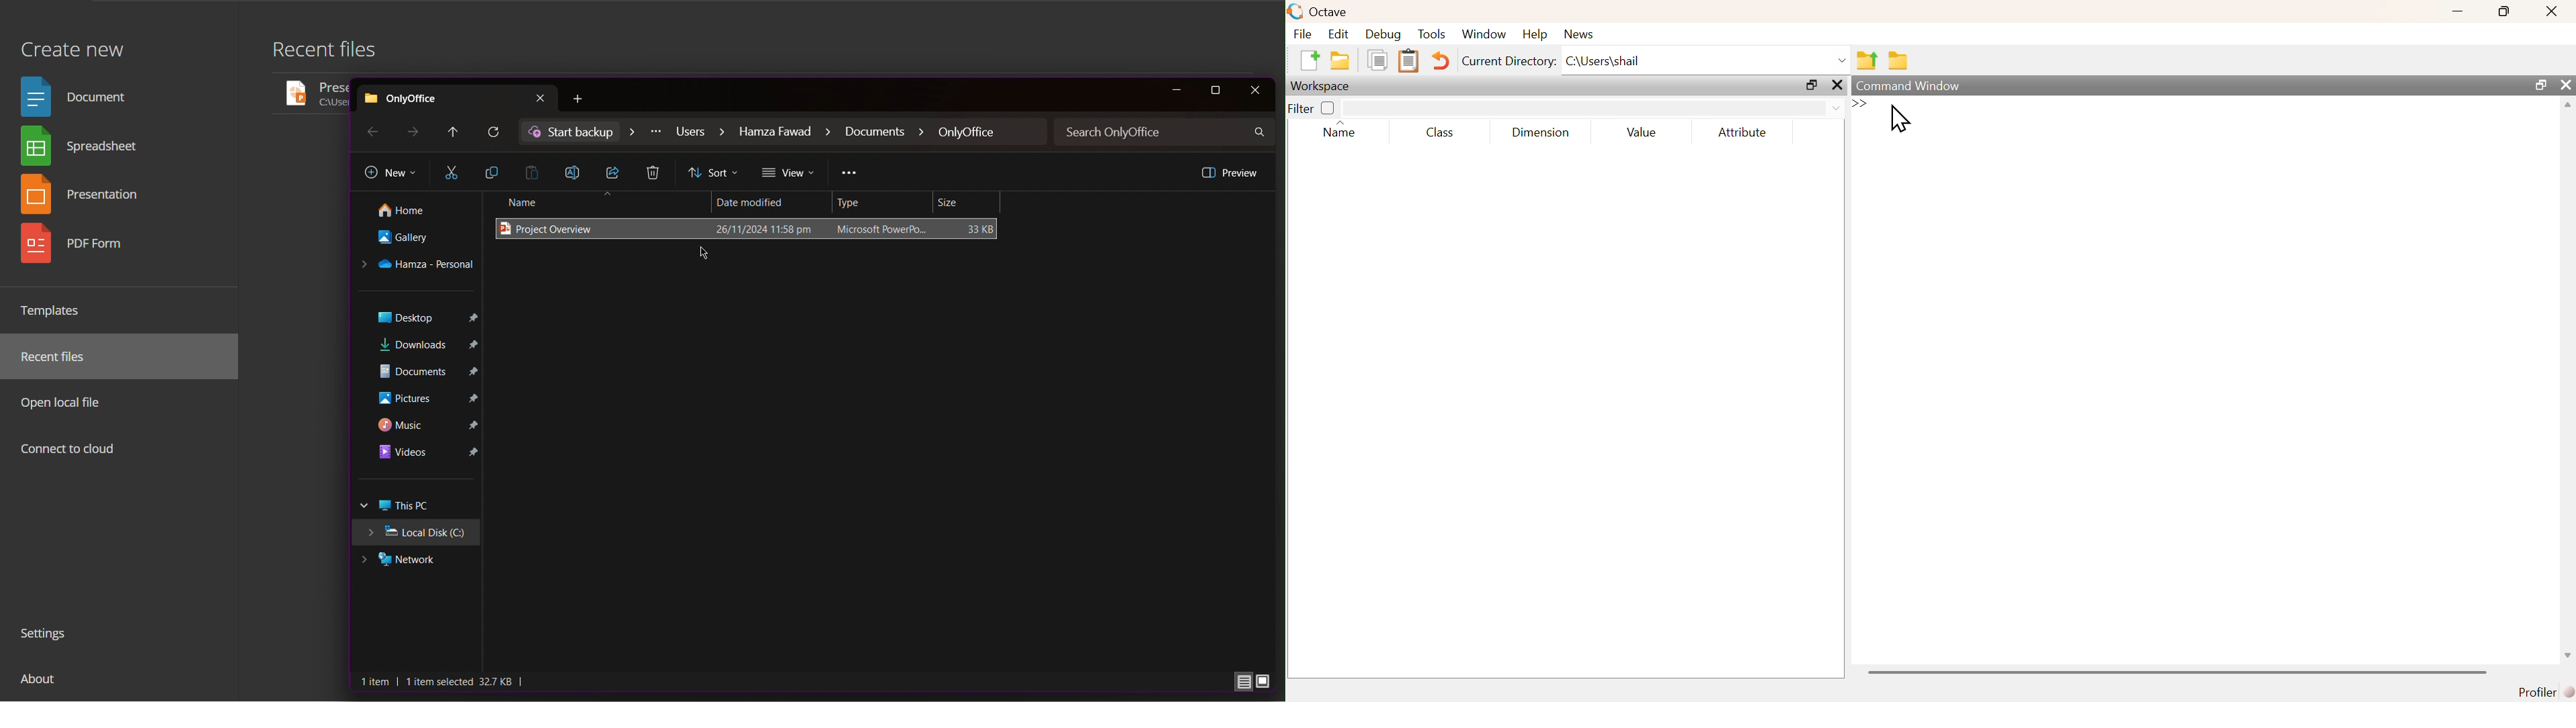 The image size is (2576, 728). Describe the element at coordinates (1433, 34) in the screenshot. I see `Tools` at that location.